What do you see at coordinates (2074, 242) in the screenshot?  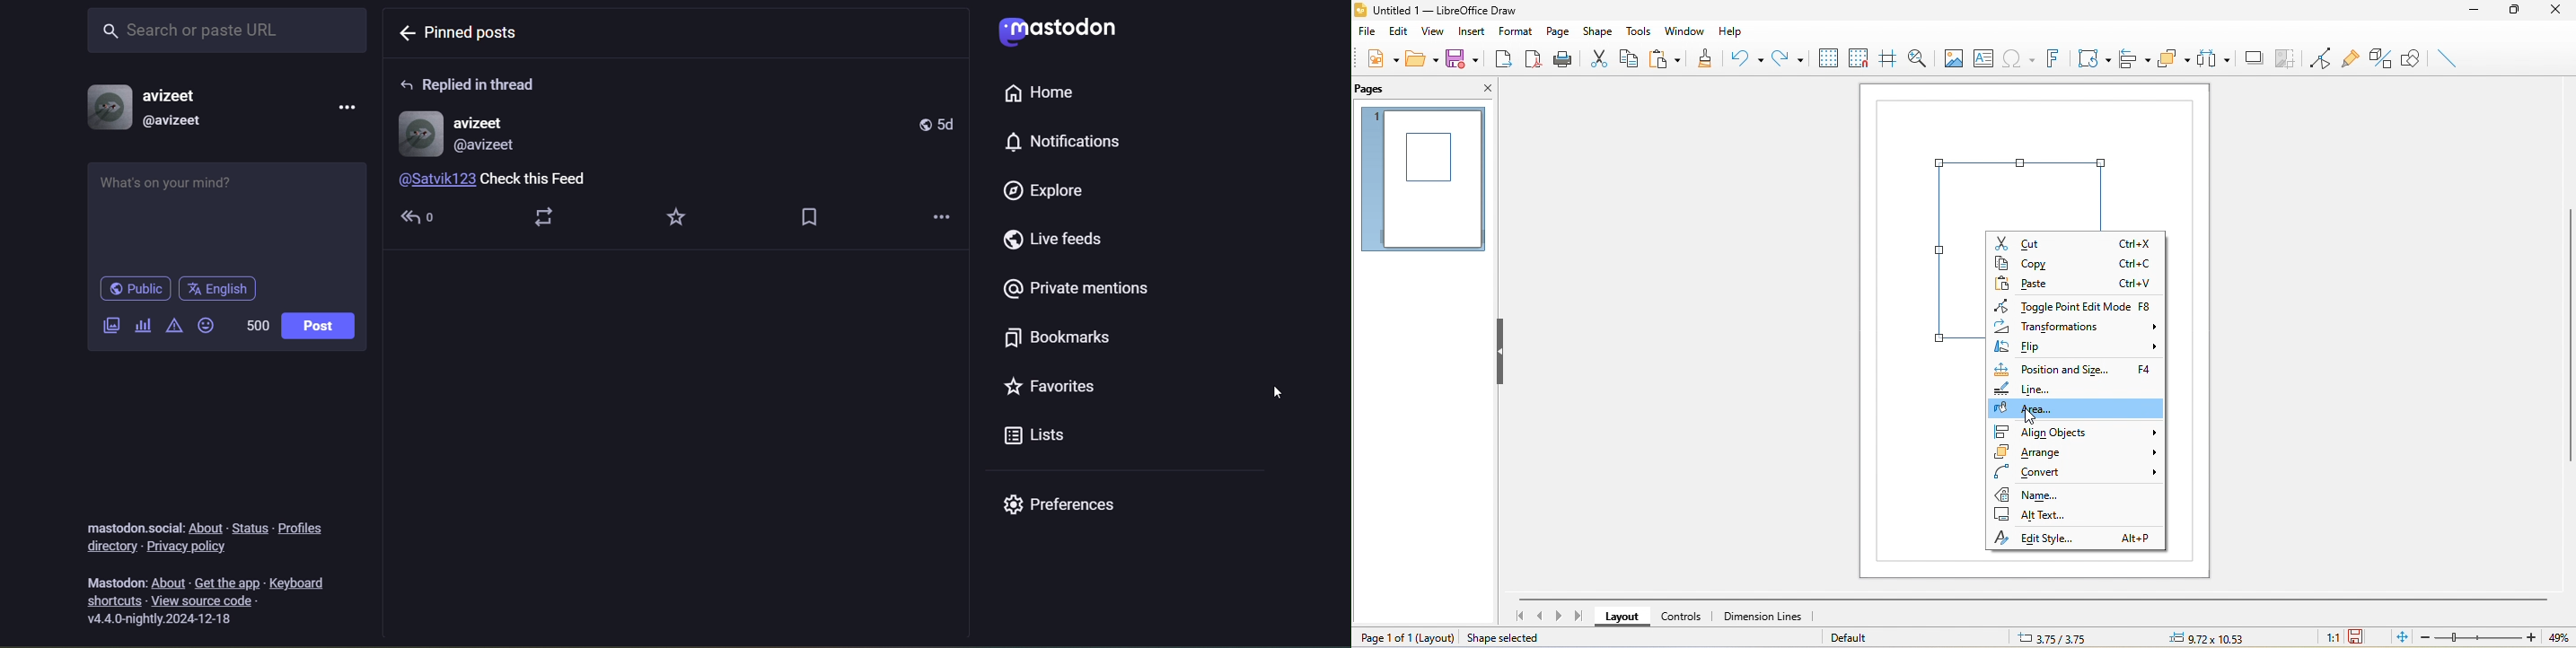 I see `cut` at bounding box center [2074, 242].